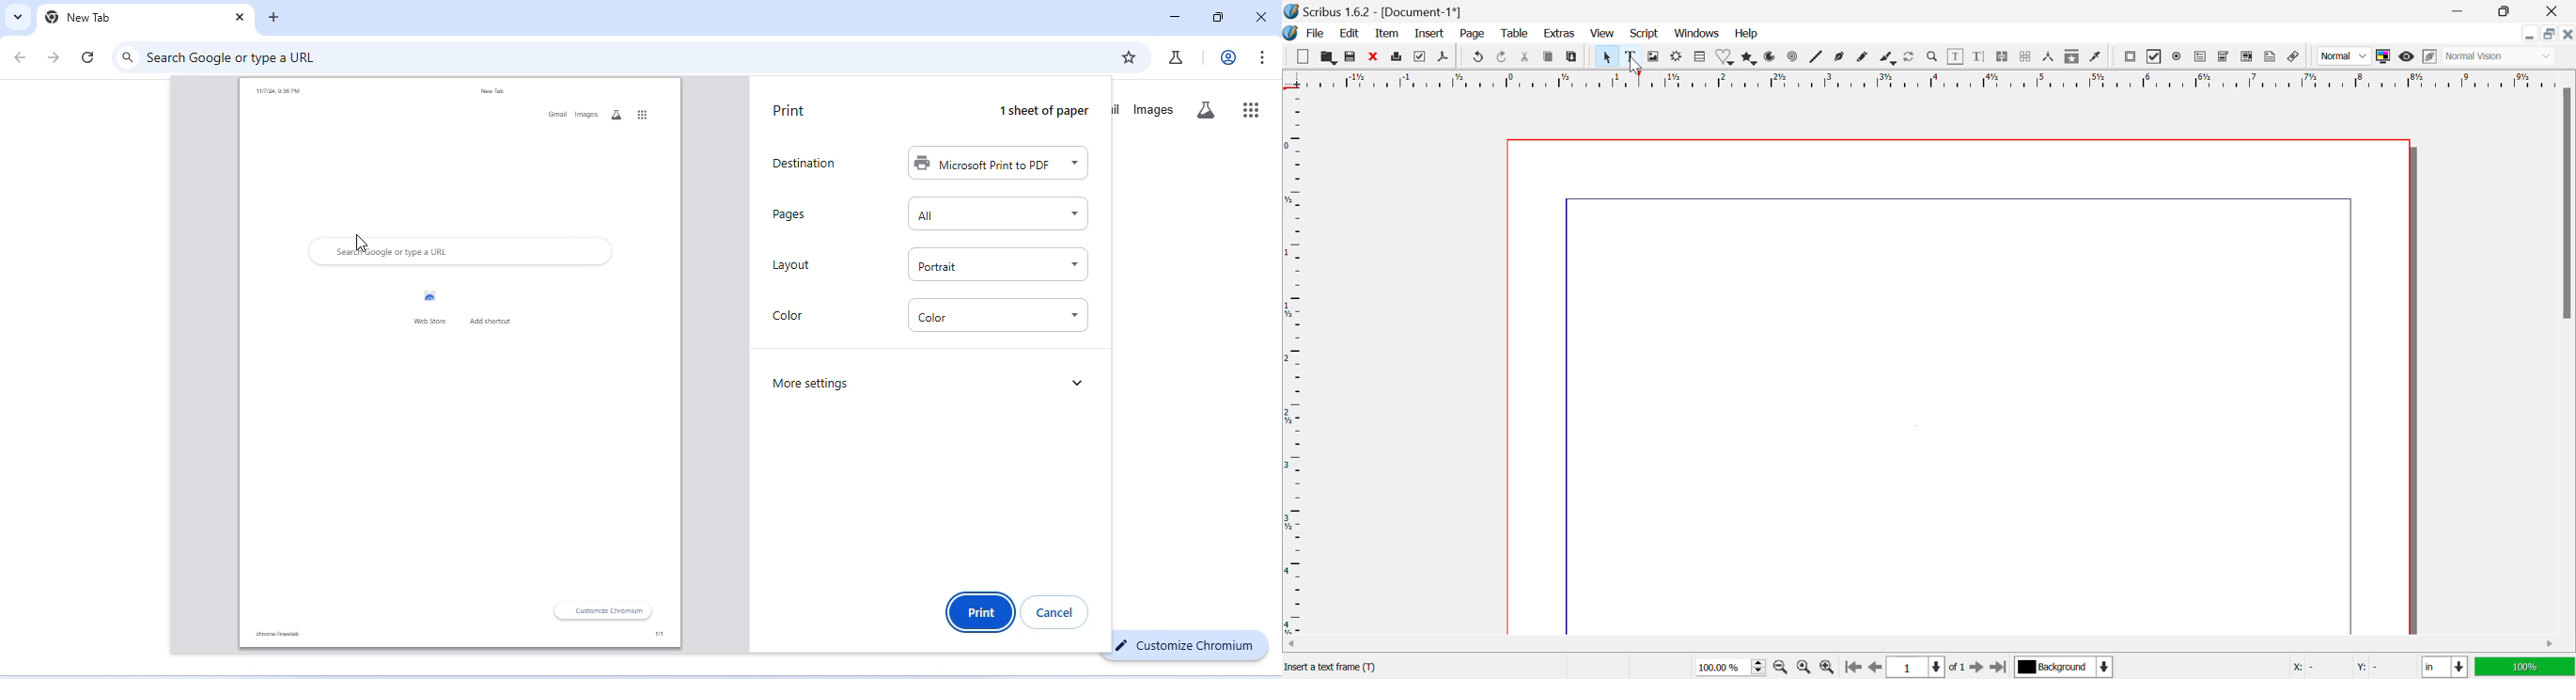  What do you see at coordinates (241, 18) in the screenshot?
I see `close tab` at bounding box center [241, 18].